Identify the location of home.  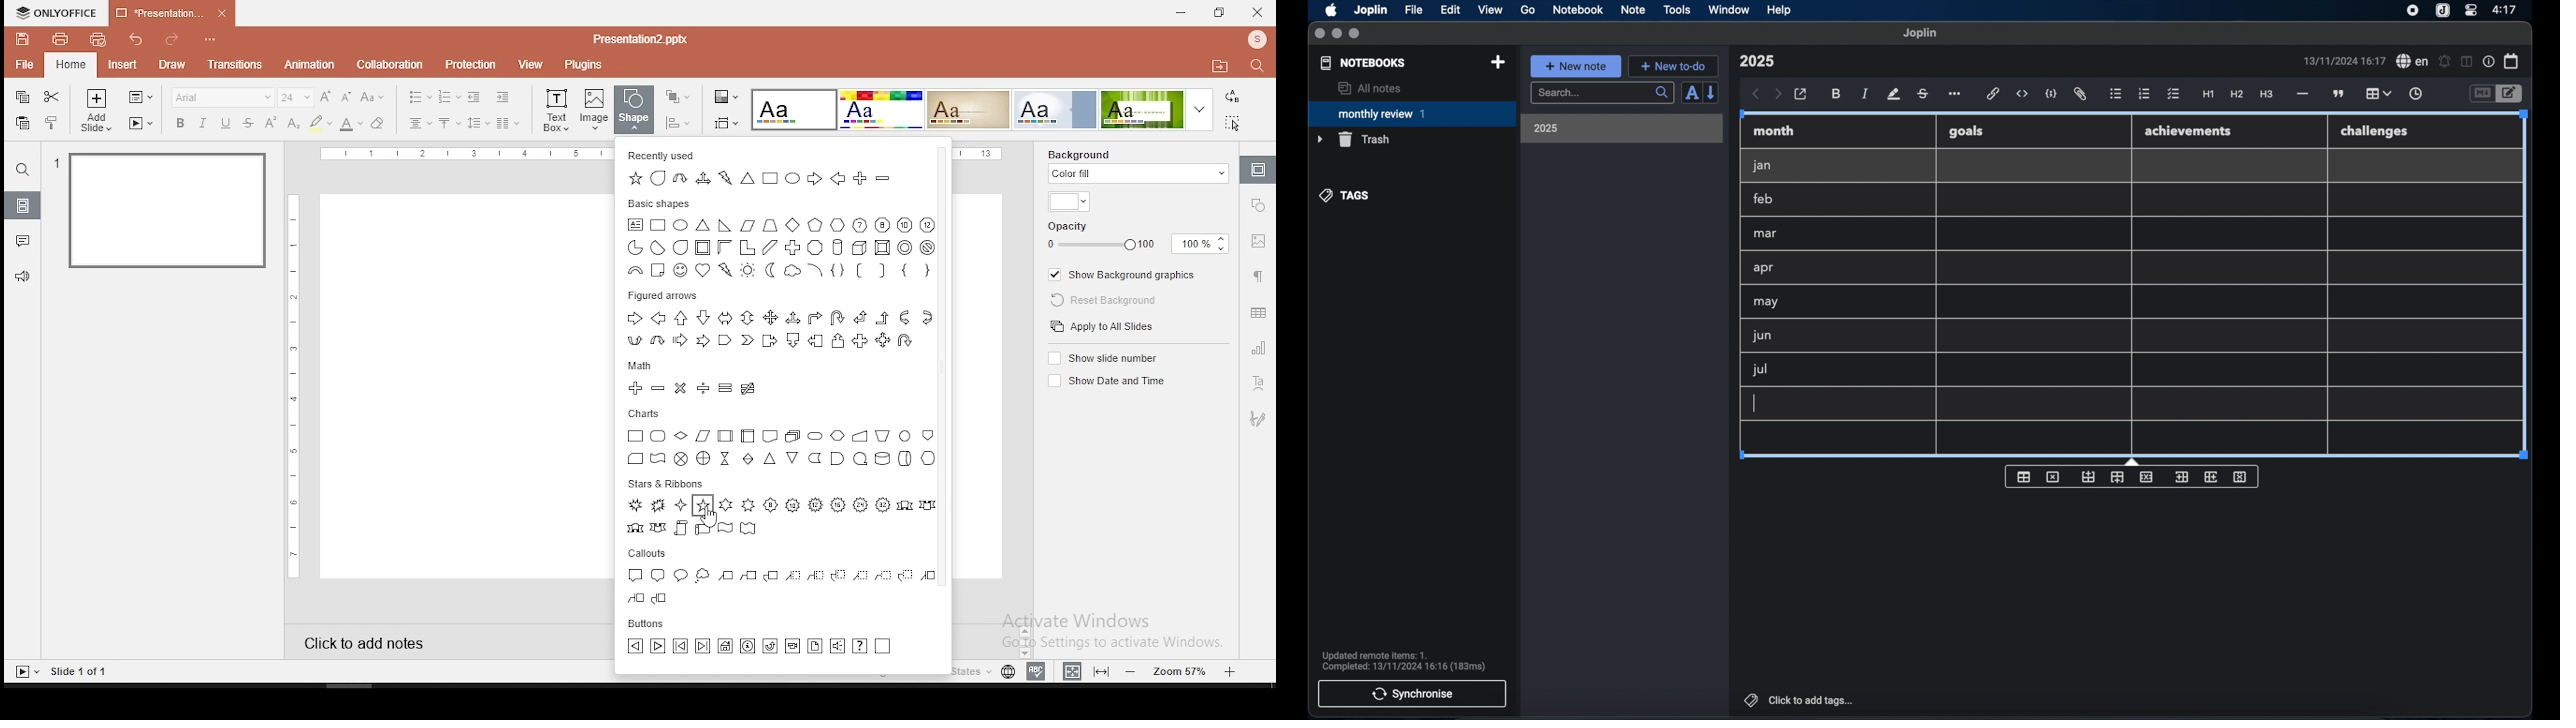
(71, 66).